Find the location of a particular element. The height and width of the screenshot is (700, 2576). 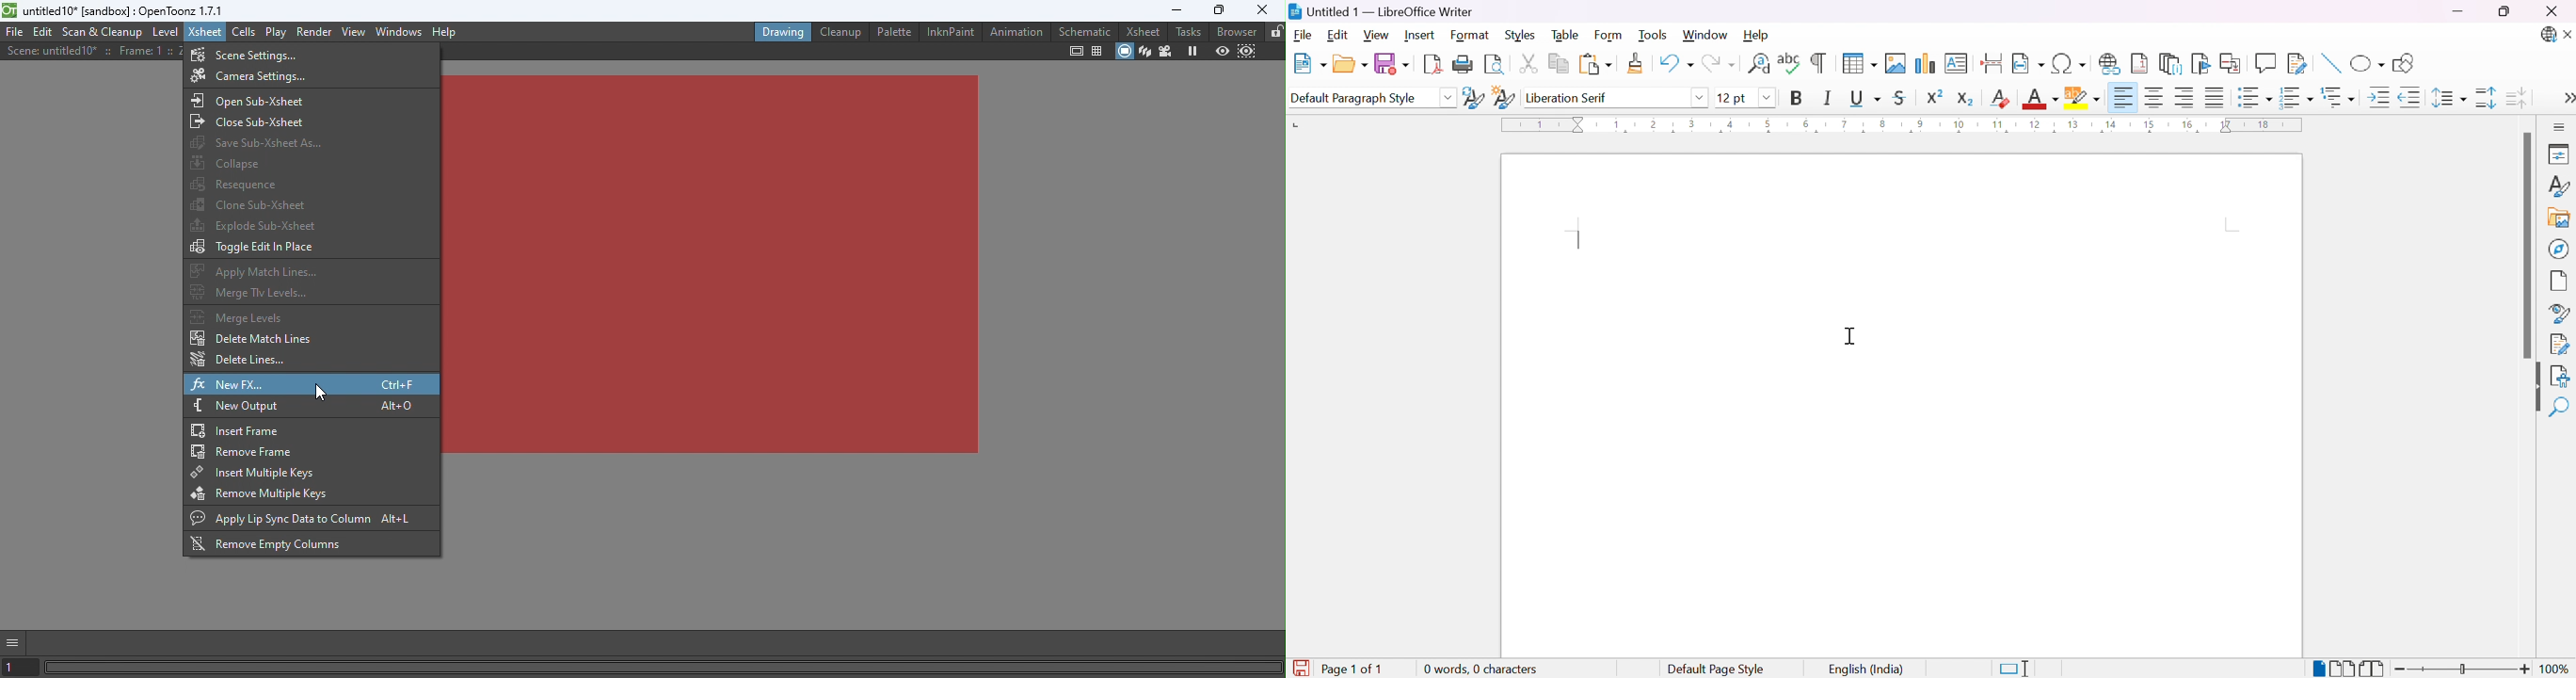

Standard selection. Click to change selection mode. is located at coordinates (2015, 669).